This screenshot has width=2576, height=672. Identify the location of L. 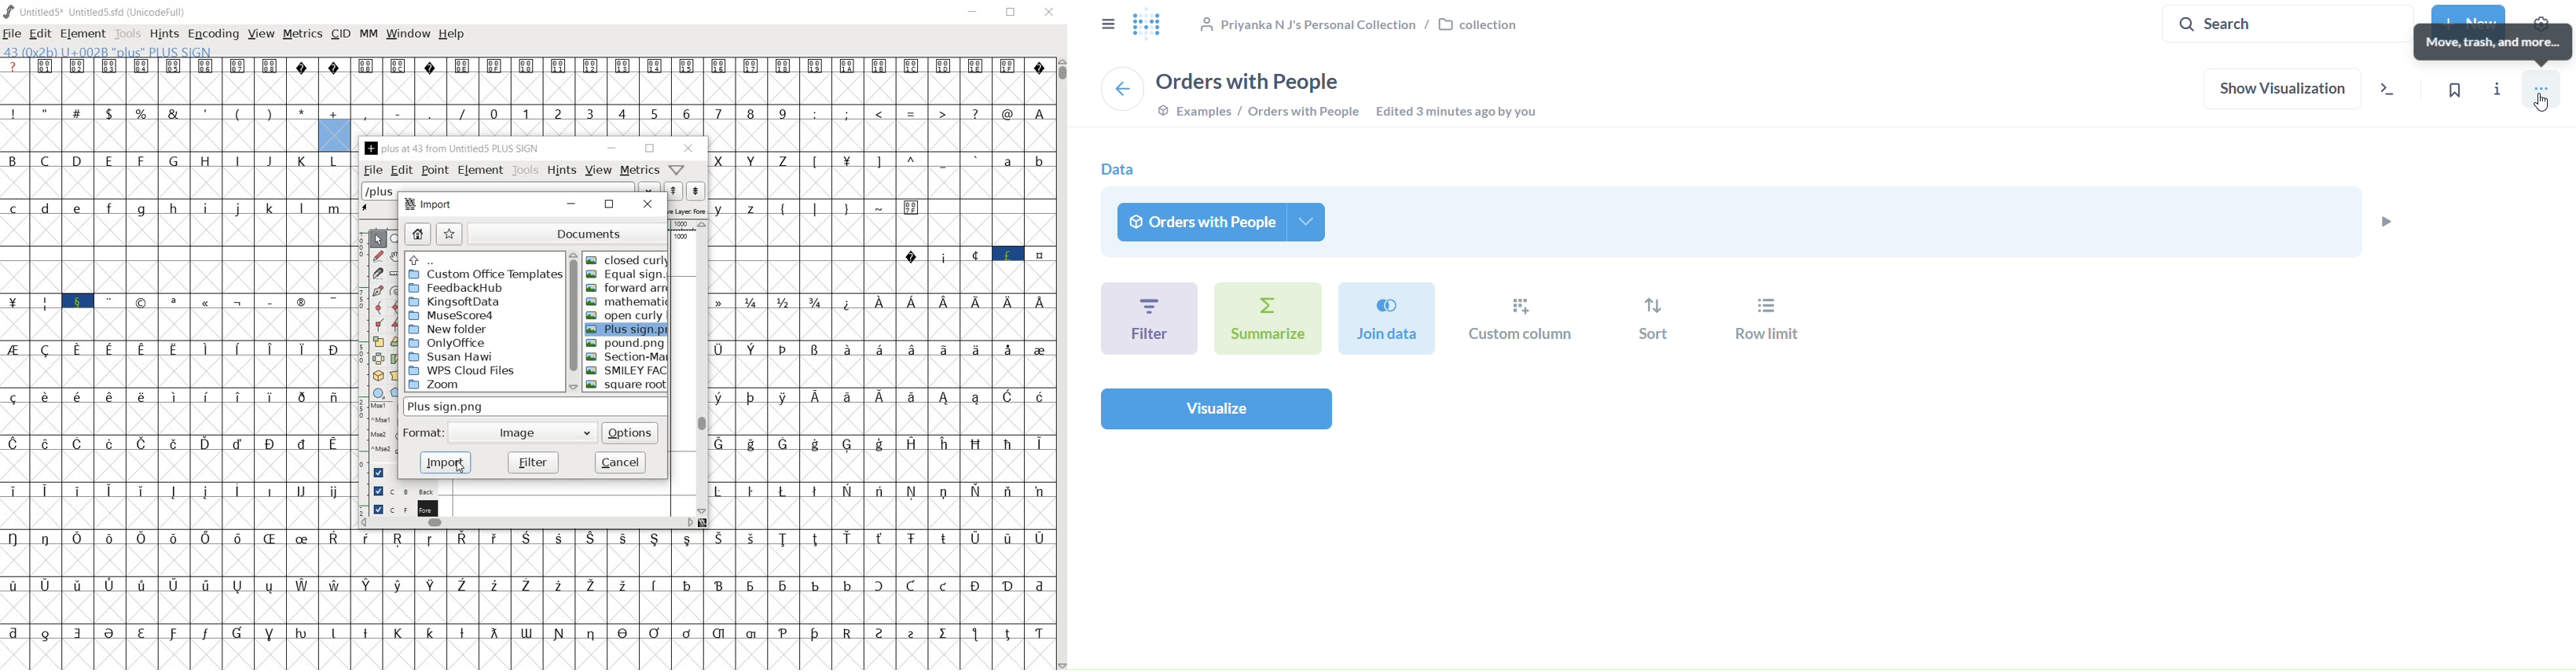
(818, 175).